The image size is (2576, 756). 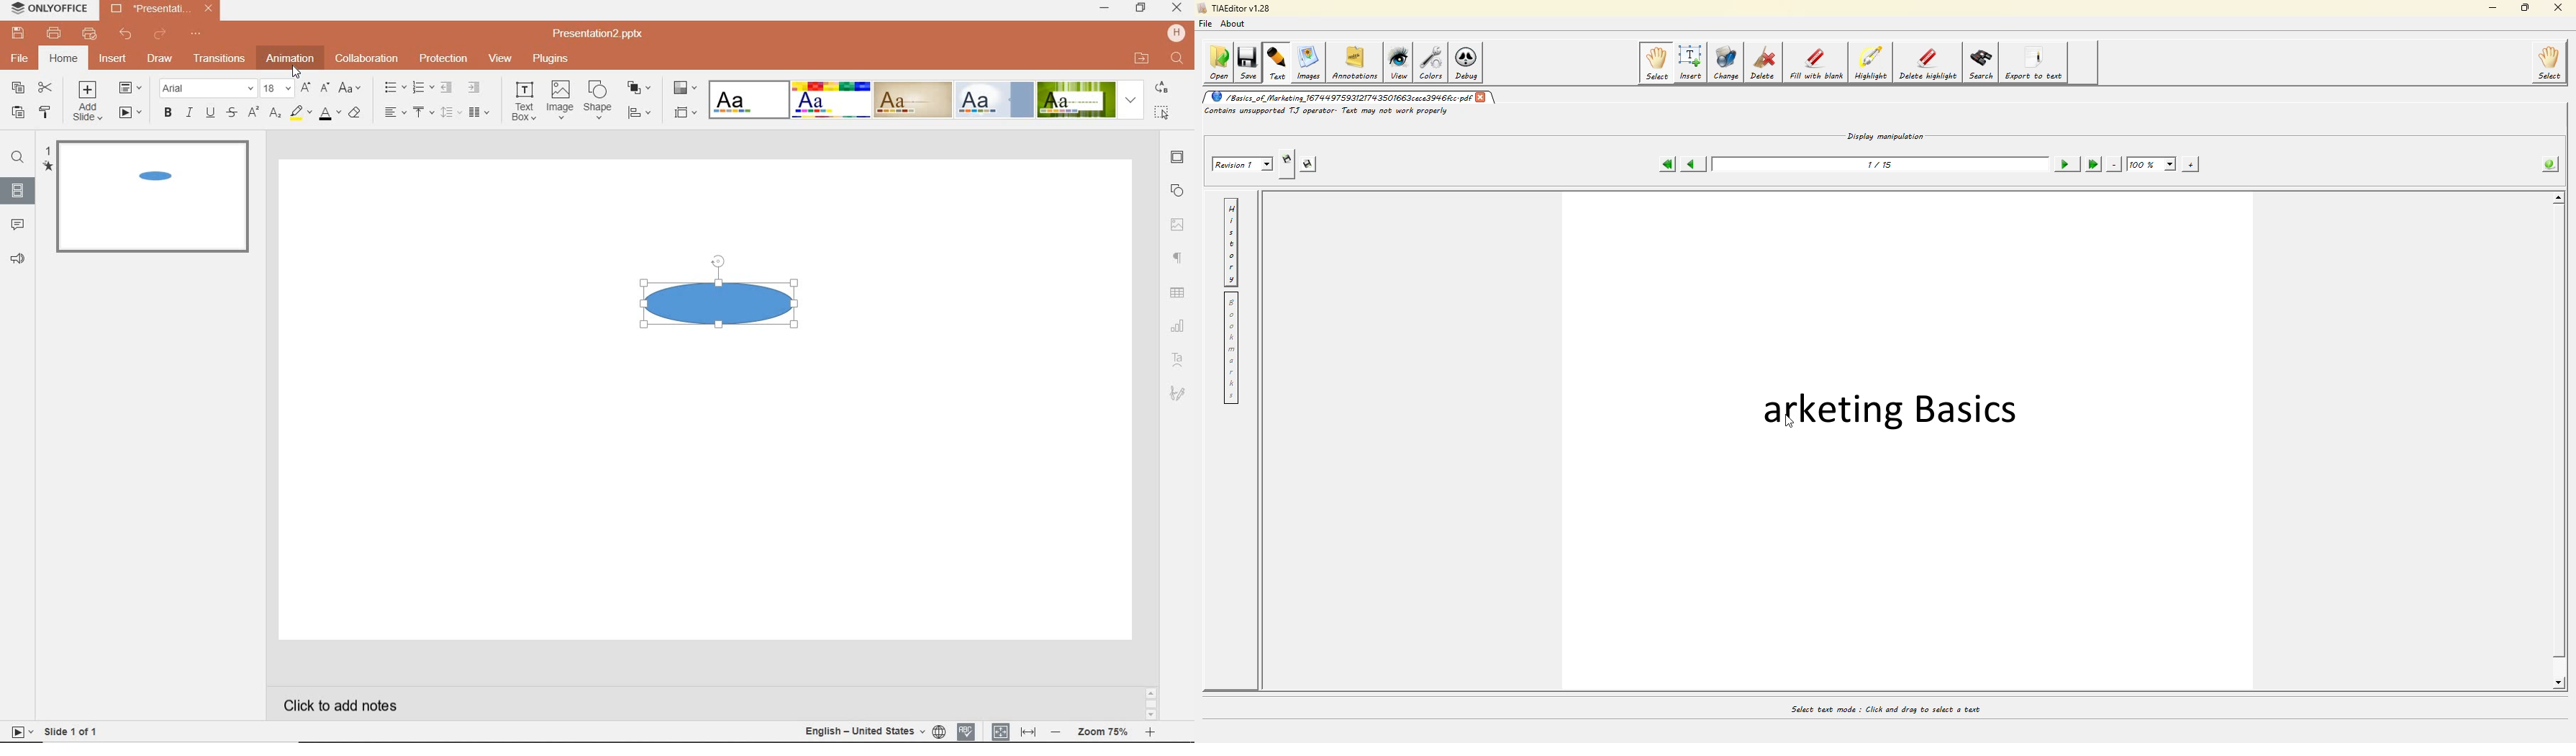 I want to click on text box, so click(x=525, y=101).